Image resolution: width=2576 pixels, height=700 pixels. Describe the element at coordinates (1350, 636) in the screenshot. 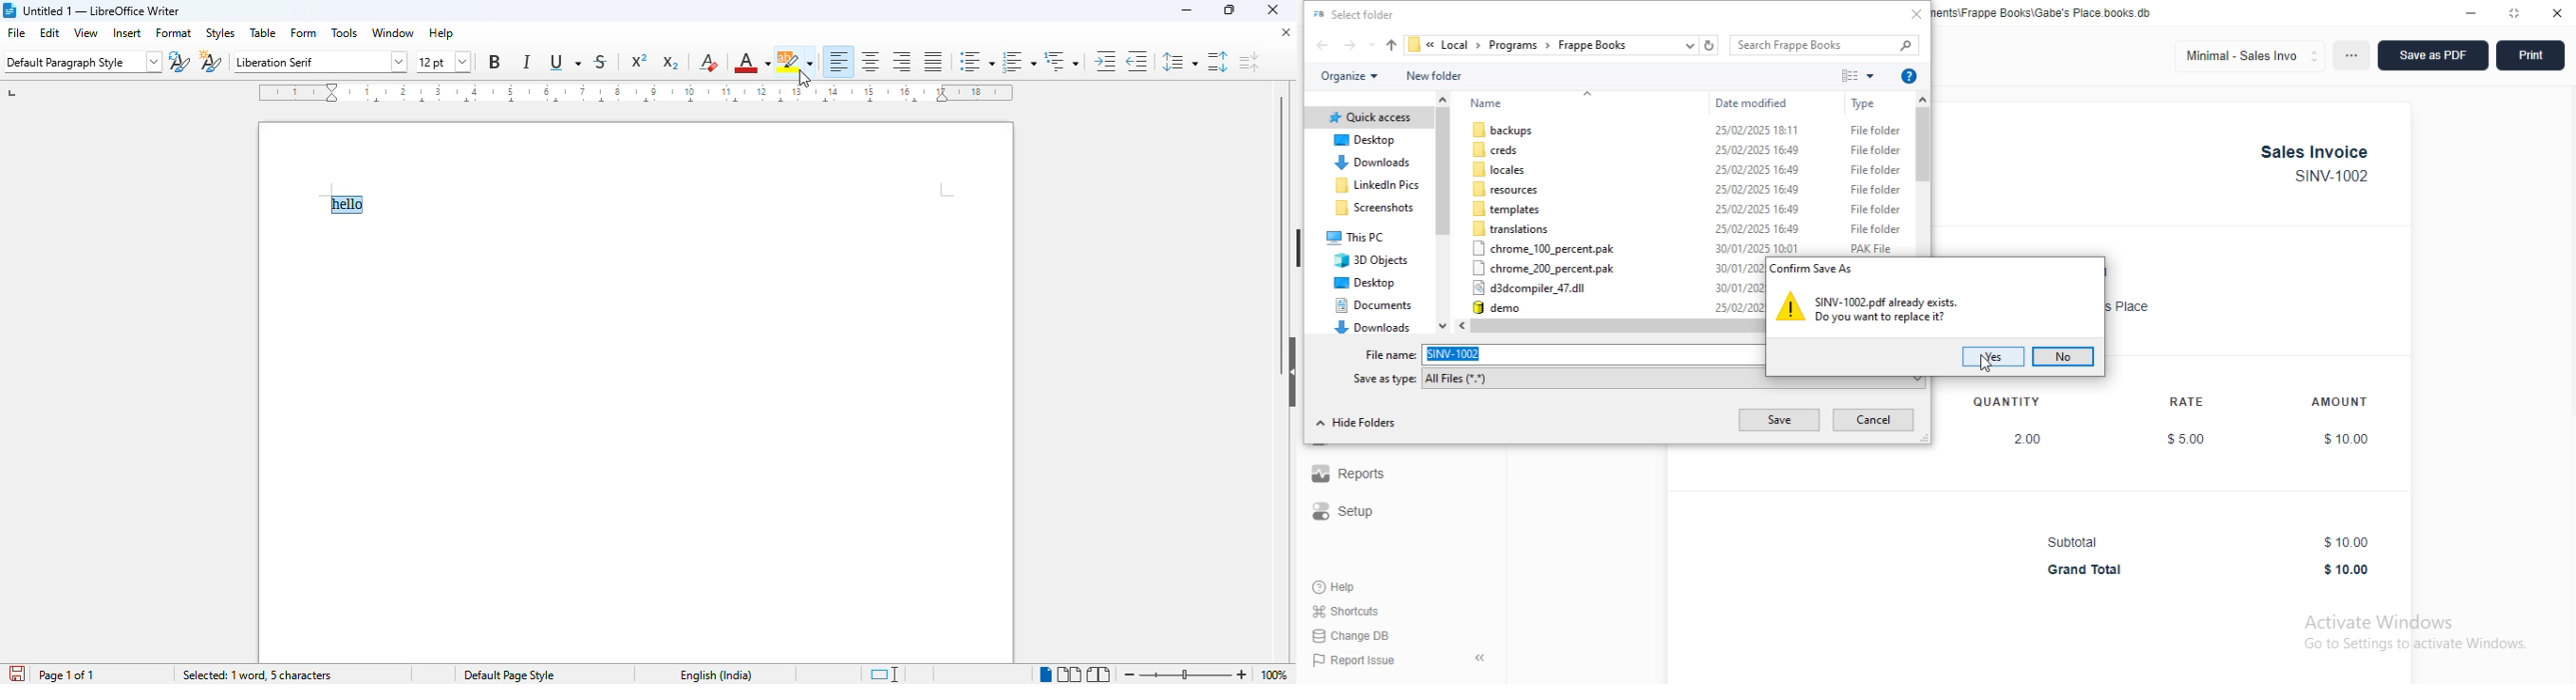

I see `change DB` at that location.